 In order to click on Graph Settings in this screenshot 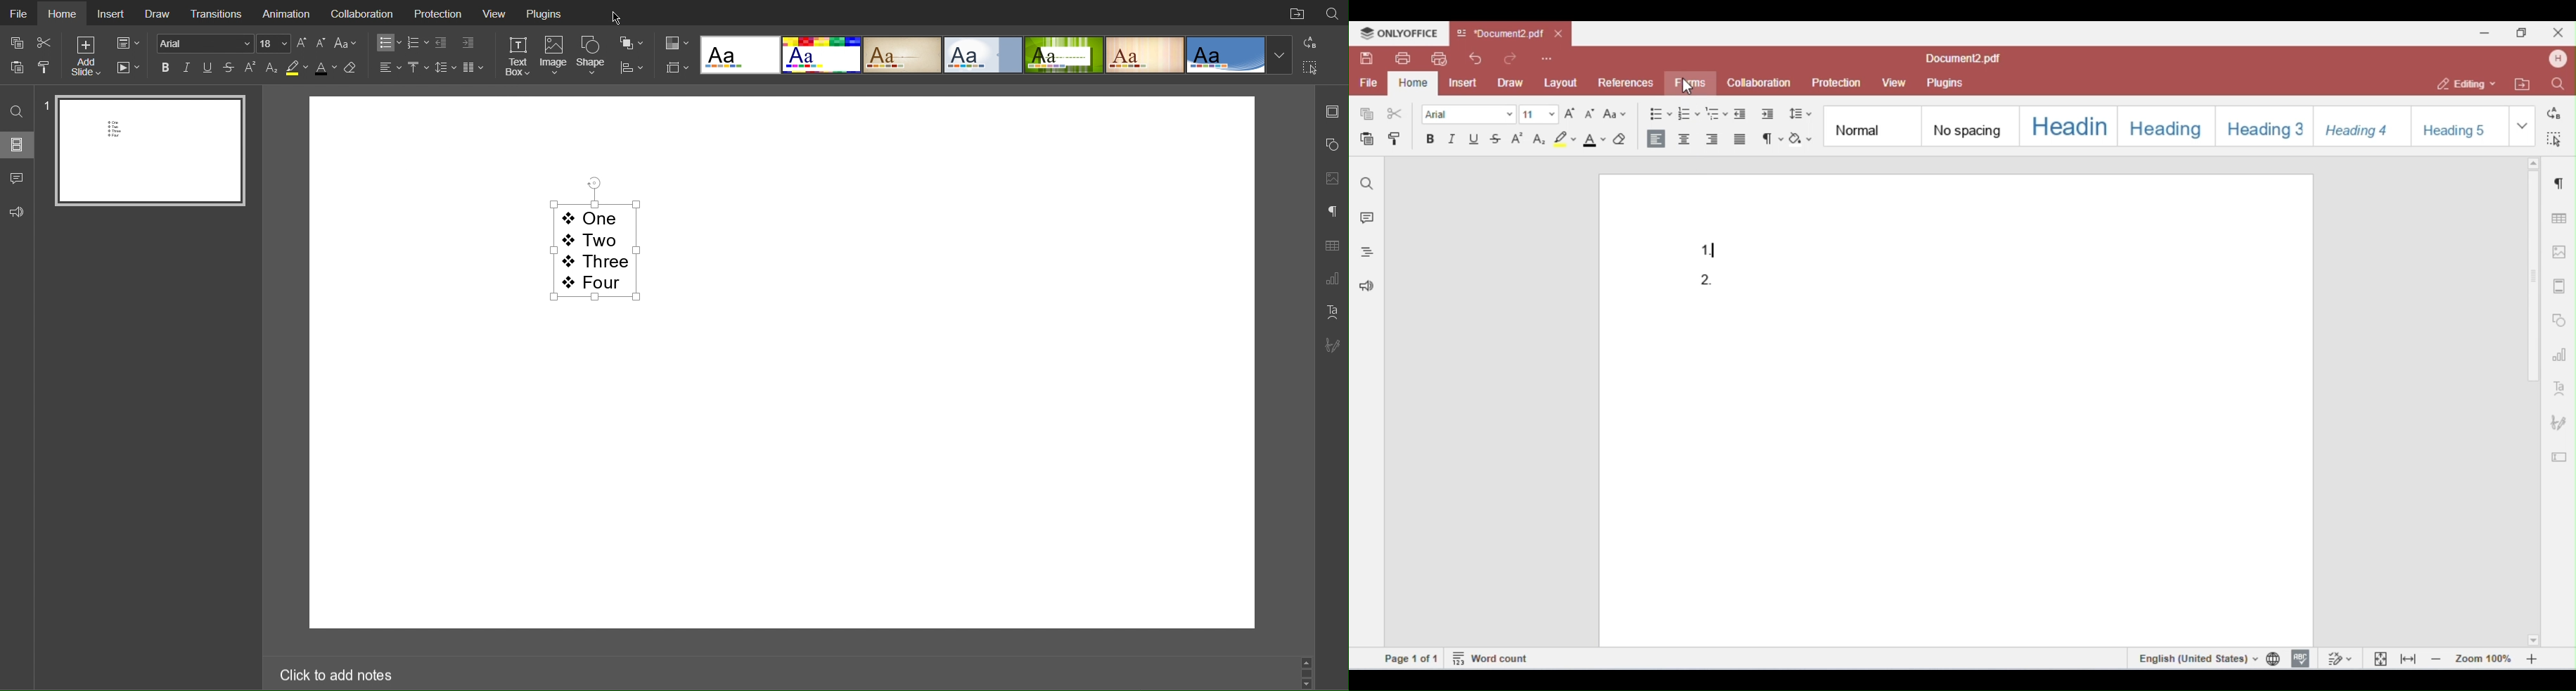, I will do `click(1331, 277)`.